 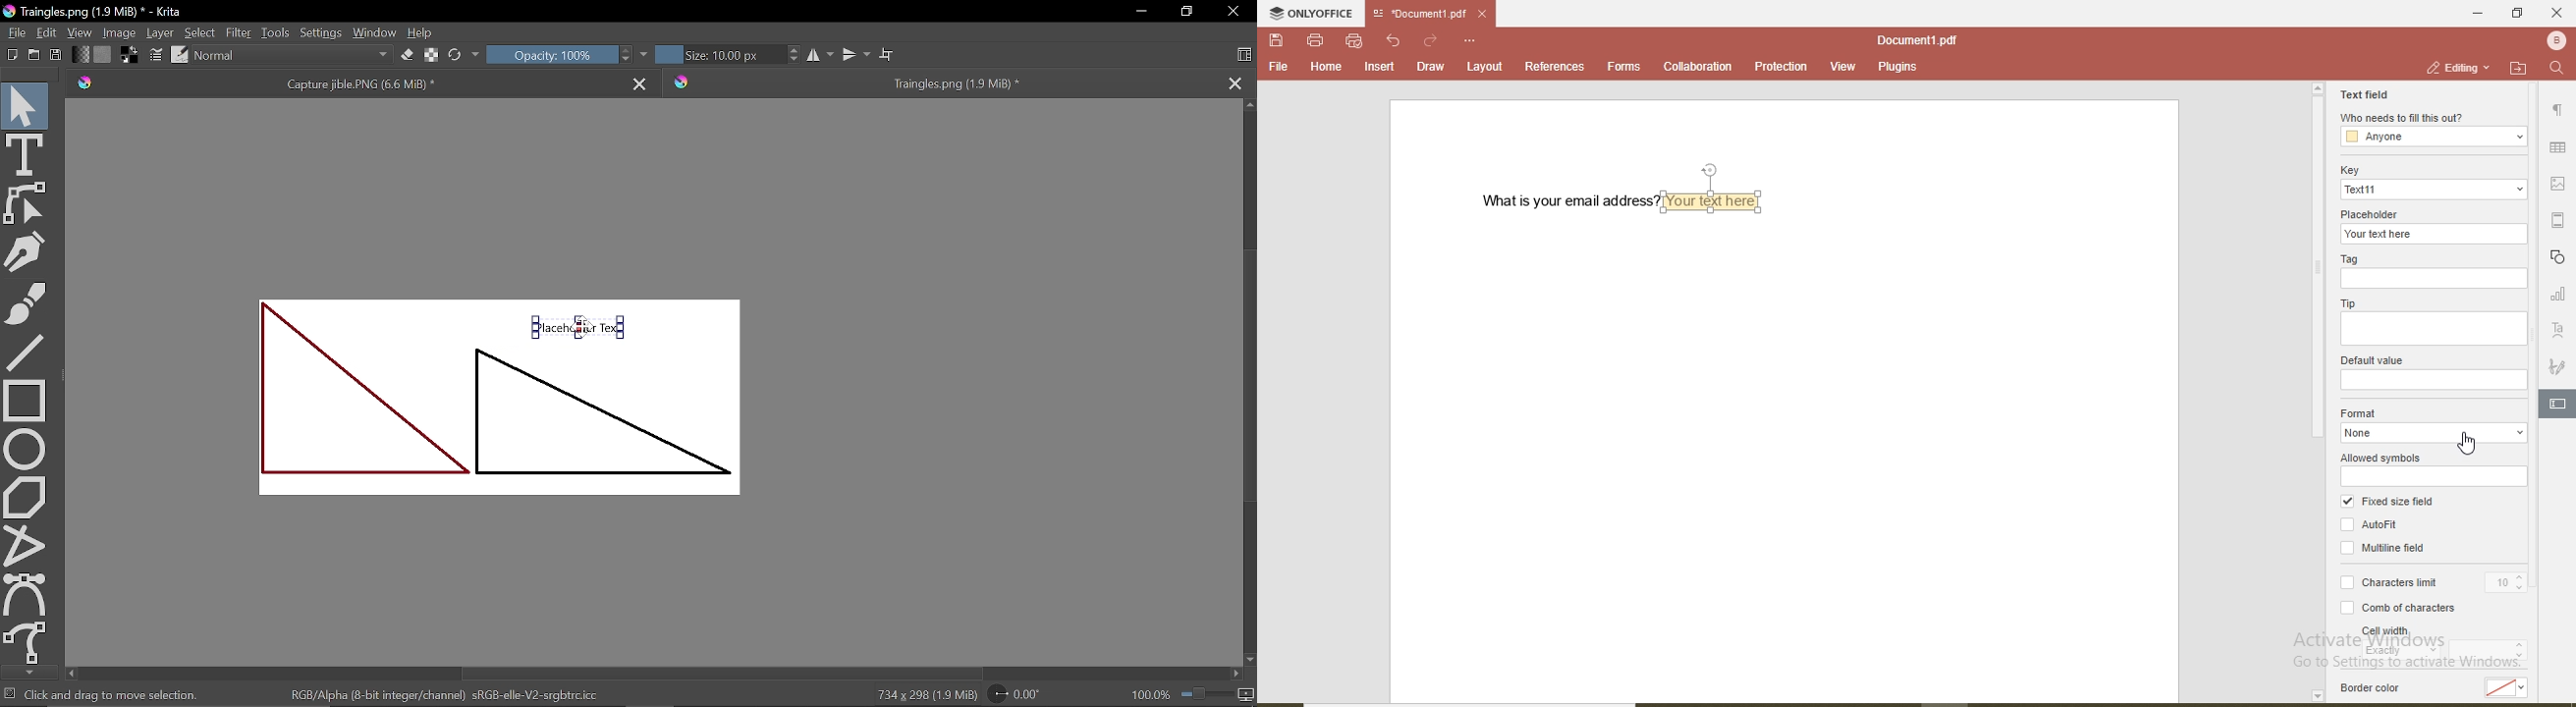 I want to click on 10, so click(x=2507, y=580).